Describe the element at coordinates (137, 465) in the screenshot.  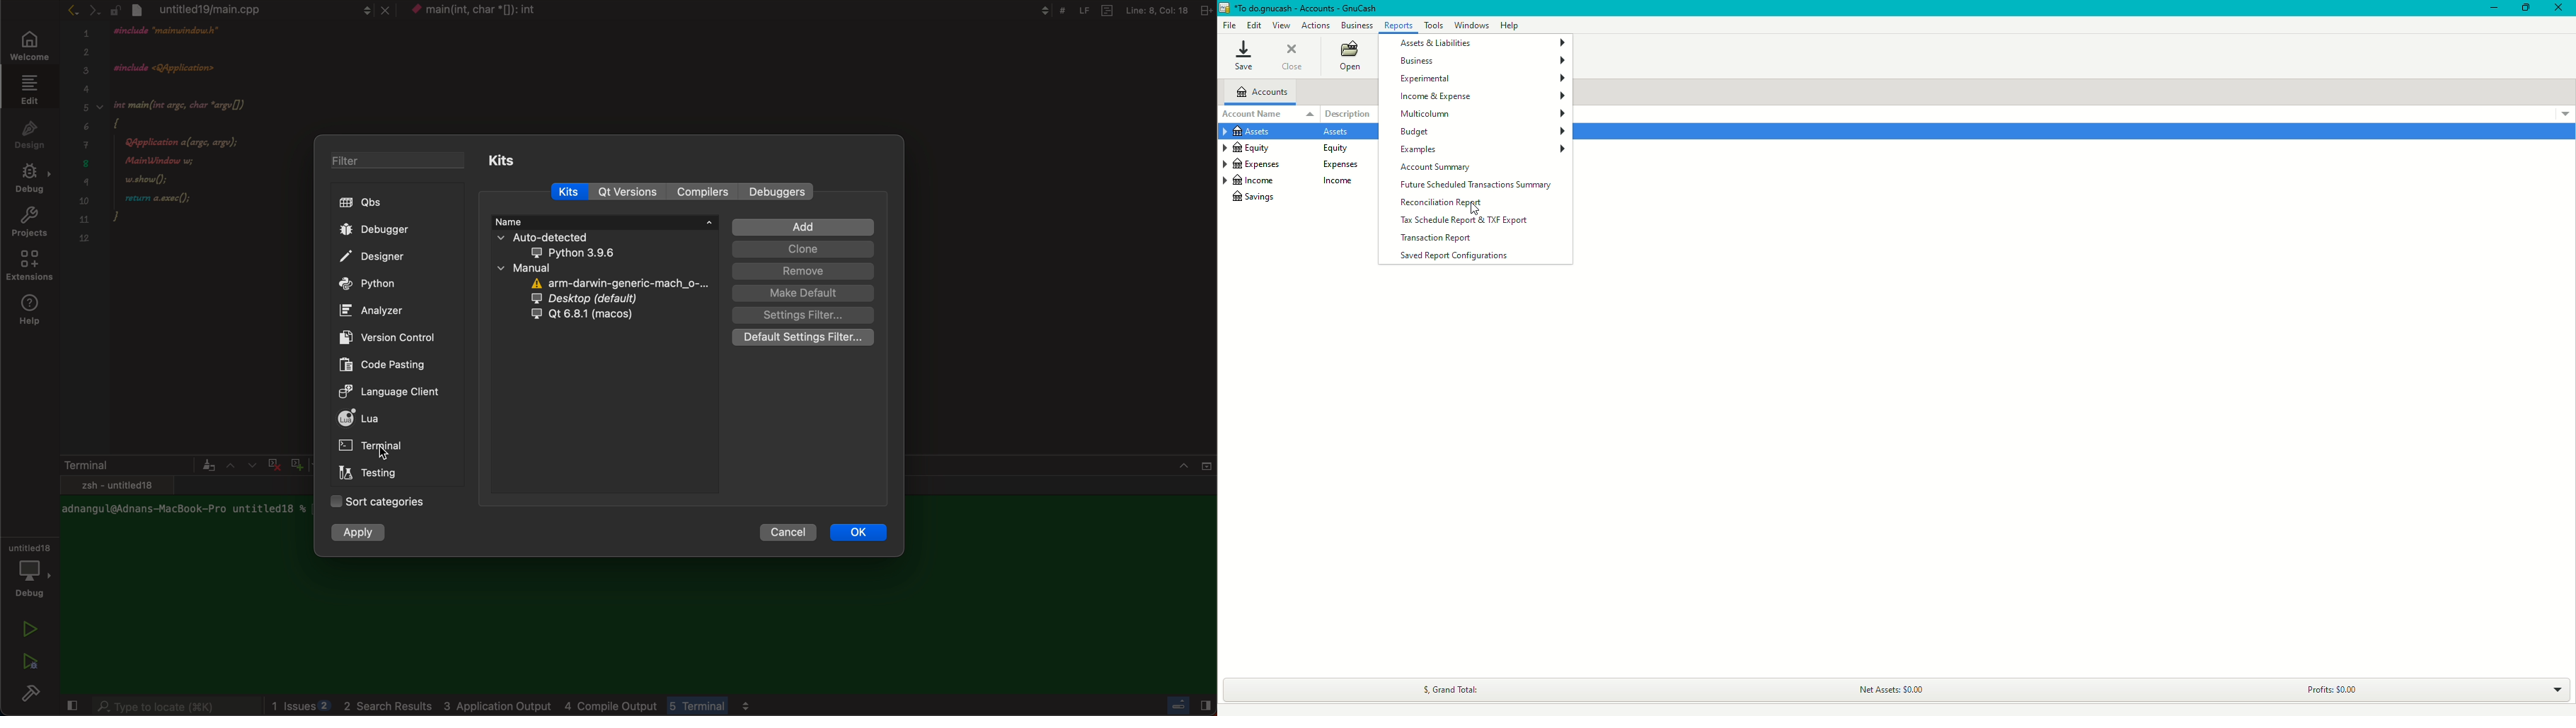
I see `terminal` at that location.